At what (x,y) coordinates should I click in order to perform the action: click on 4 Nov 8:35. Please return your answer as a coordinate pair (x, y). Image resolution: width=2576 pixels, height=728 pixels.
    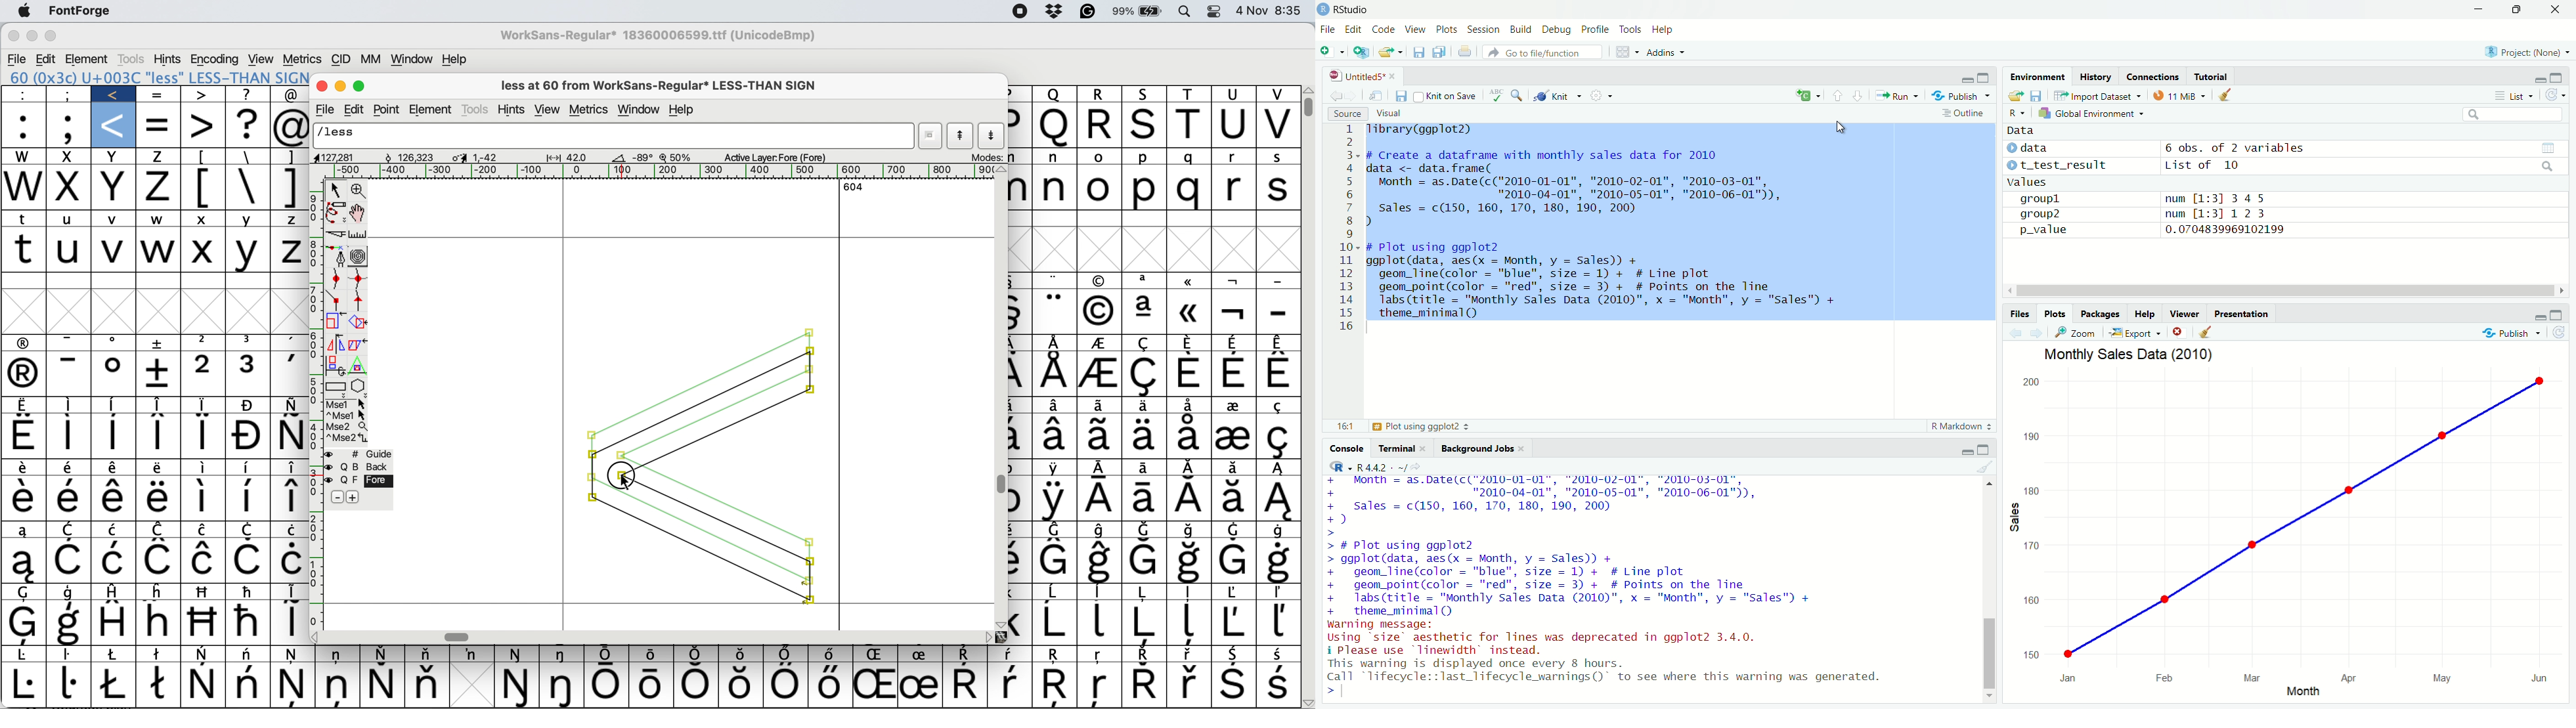
    Looking at the image, I should click on (1272, 11).